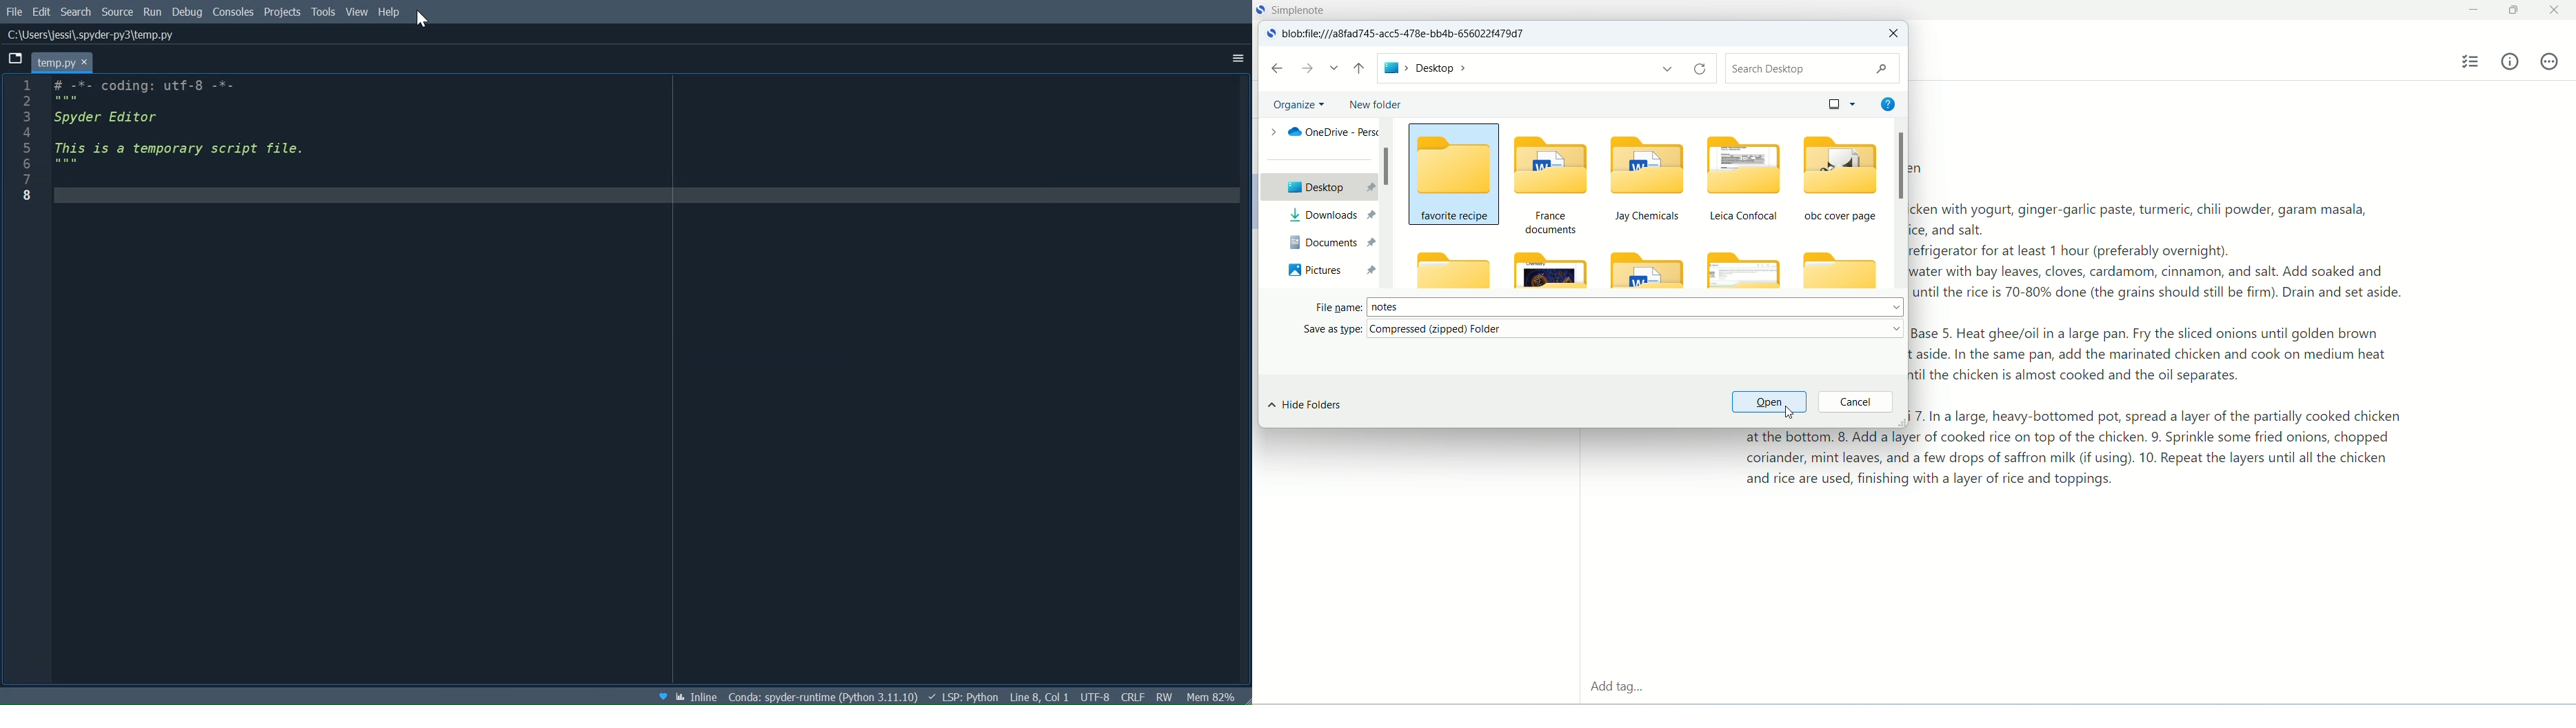 The width and height of the screenshot is (2576, 728). I want to click on recent location, so click(1334, 68).